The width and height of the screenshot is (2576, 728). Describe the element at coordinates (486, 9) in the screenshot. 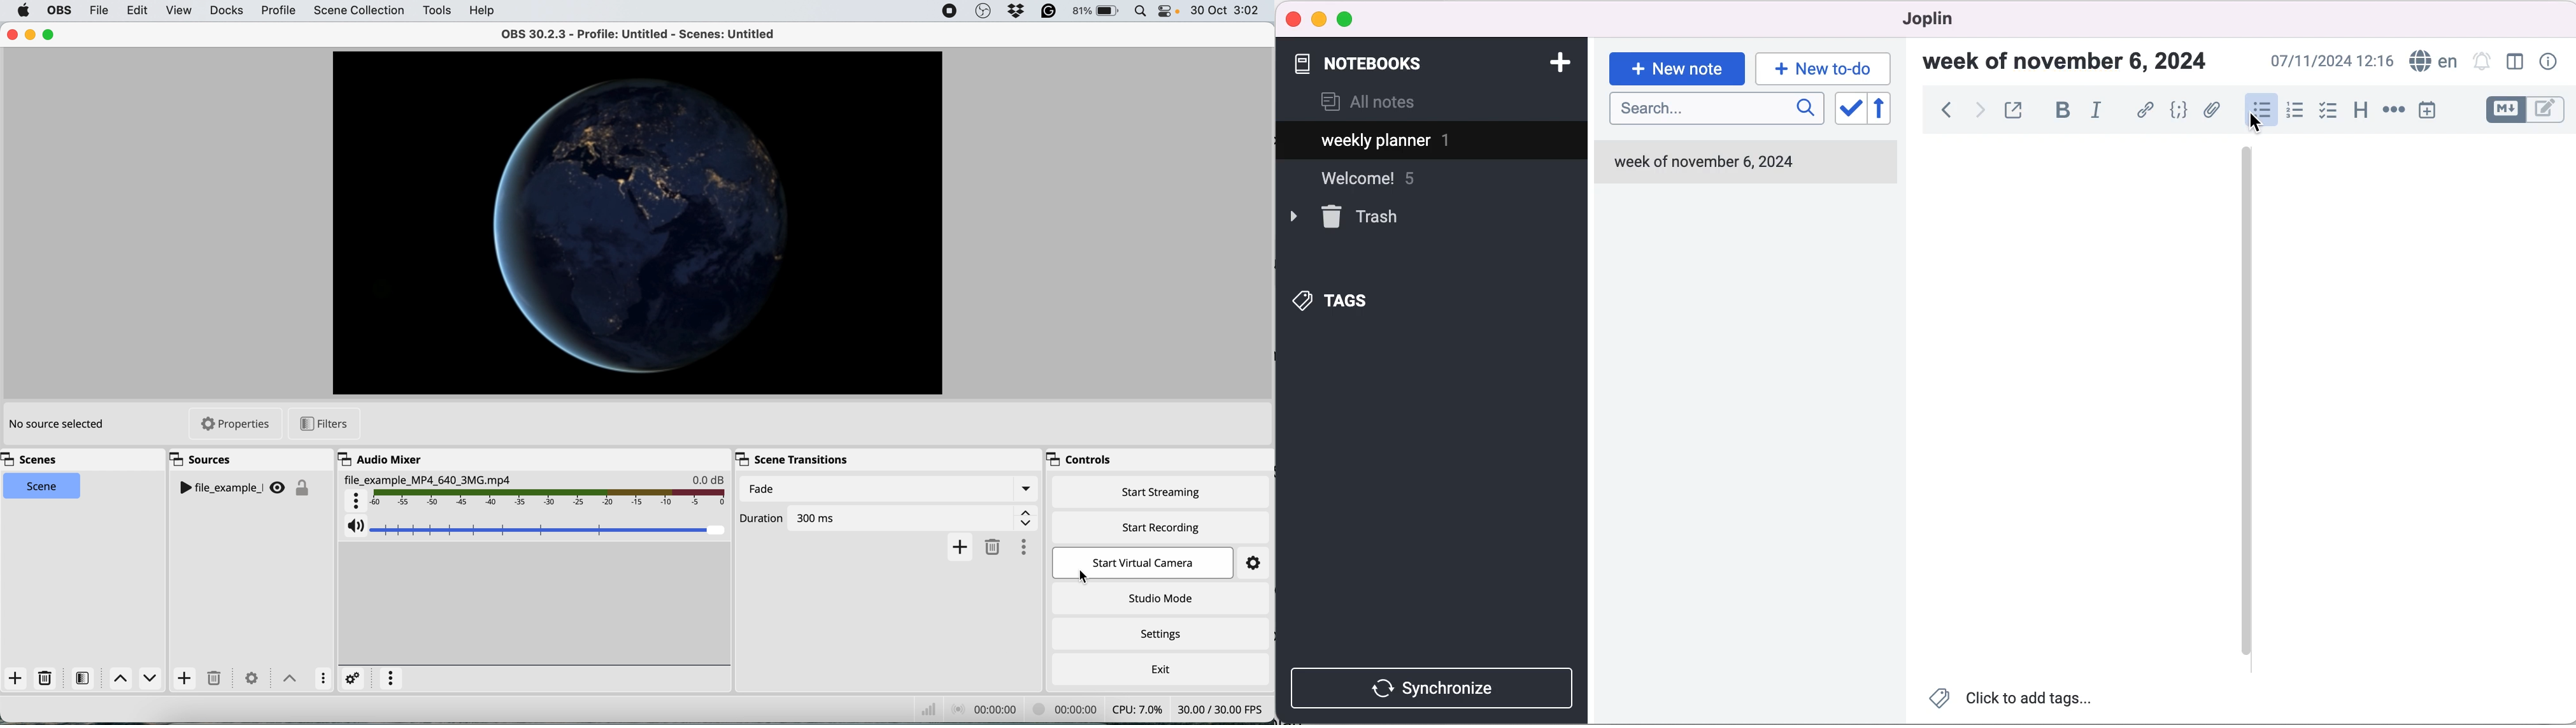

I see `help` at that location.